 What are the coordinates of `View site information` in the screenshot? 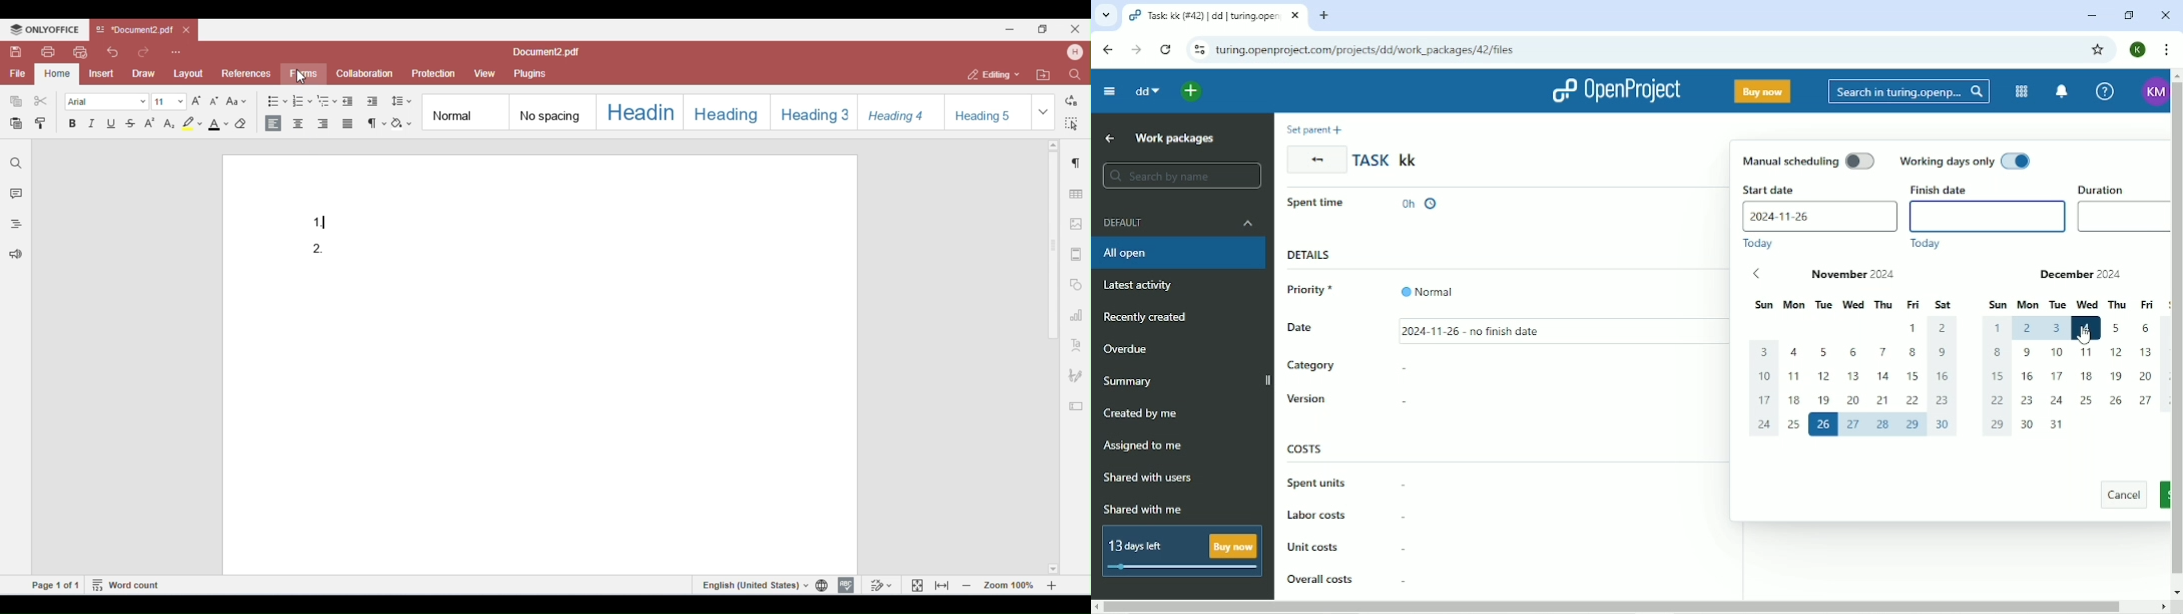 It's located at (1198, 50).